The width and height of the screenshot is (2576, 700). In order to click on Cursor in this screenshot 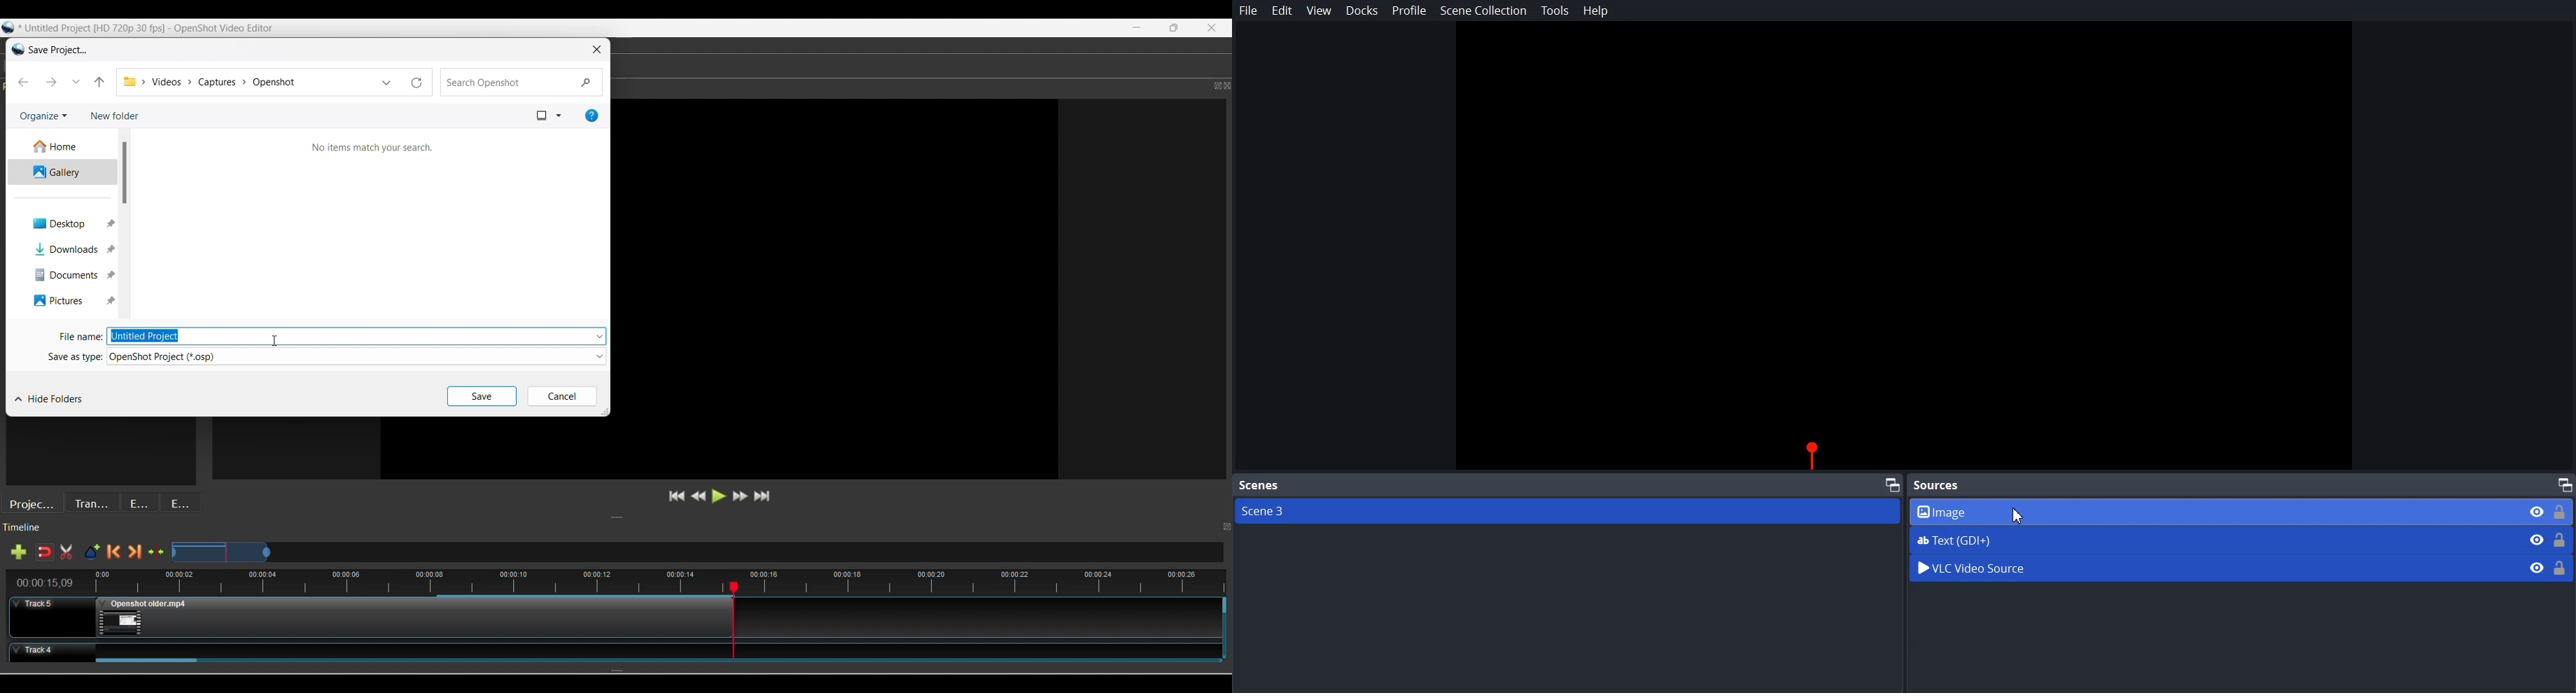, I will do `click(2019, 516)`.